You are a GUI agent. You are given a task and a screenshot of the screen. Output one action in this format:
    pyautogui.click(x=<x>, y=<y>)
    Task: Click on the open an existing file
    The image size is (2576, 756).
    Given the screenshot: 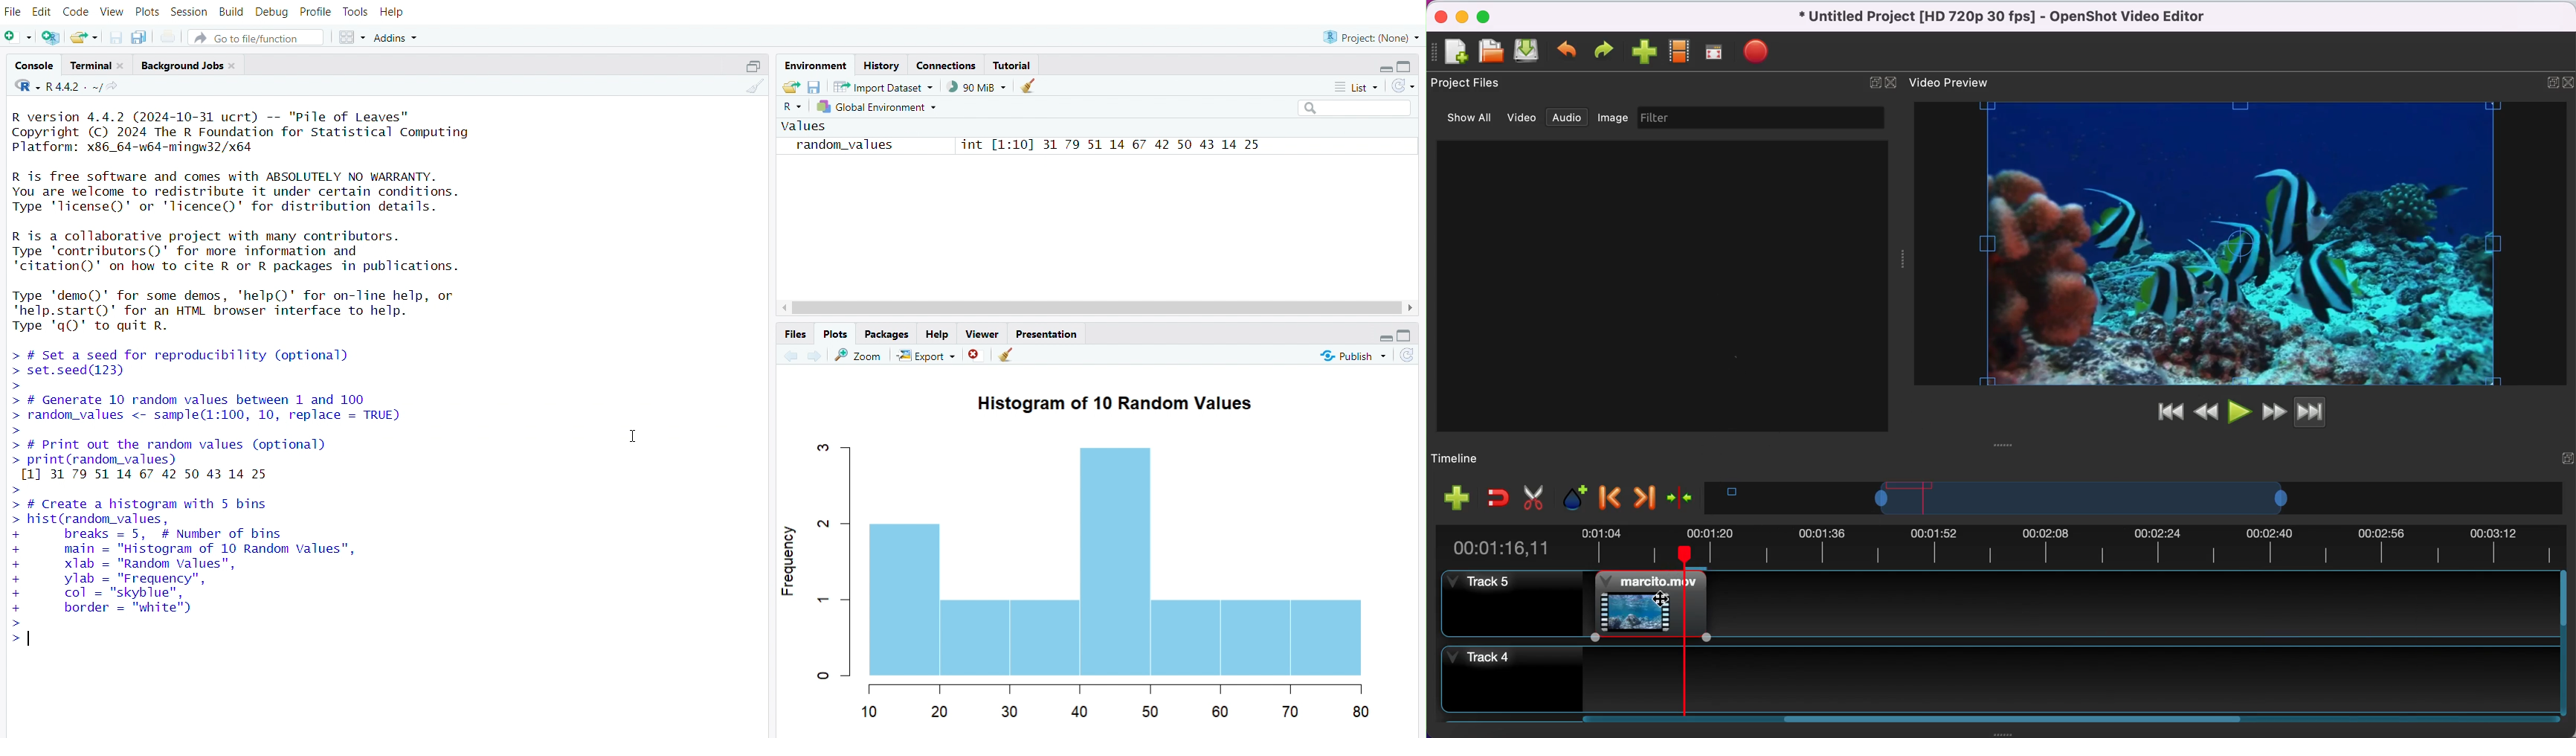 What is the action you would take?
    pyautogui.click(x=83, y=36)
    